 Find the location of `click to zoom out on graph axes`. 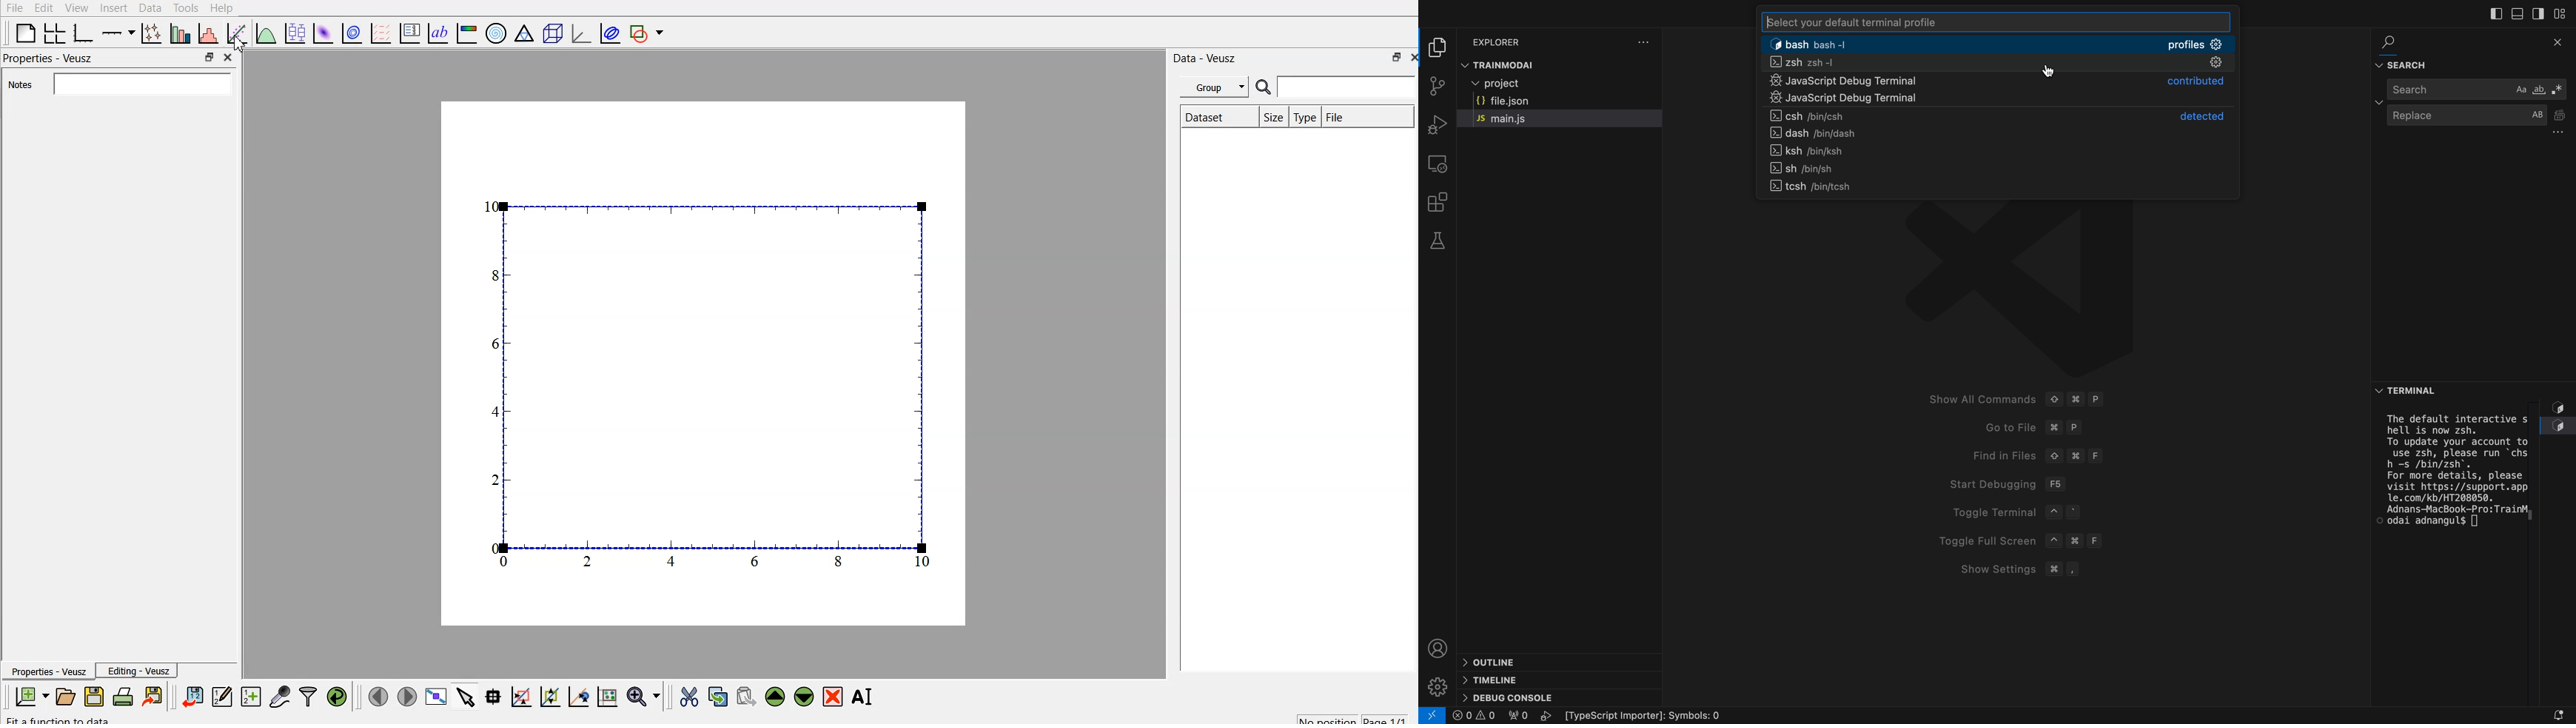

click to zoom out on graph axes is located at coordinates (550, 697).